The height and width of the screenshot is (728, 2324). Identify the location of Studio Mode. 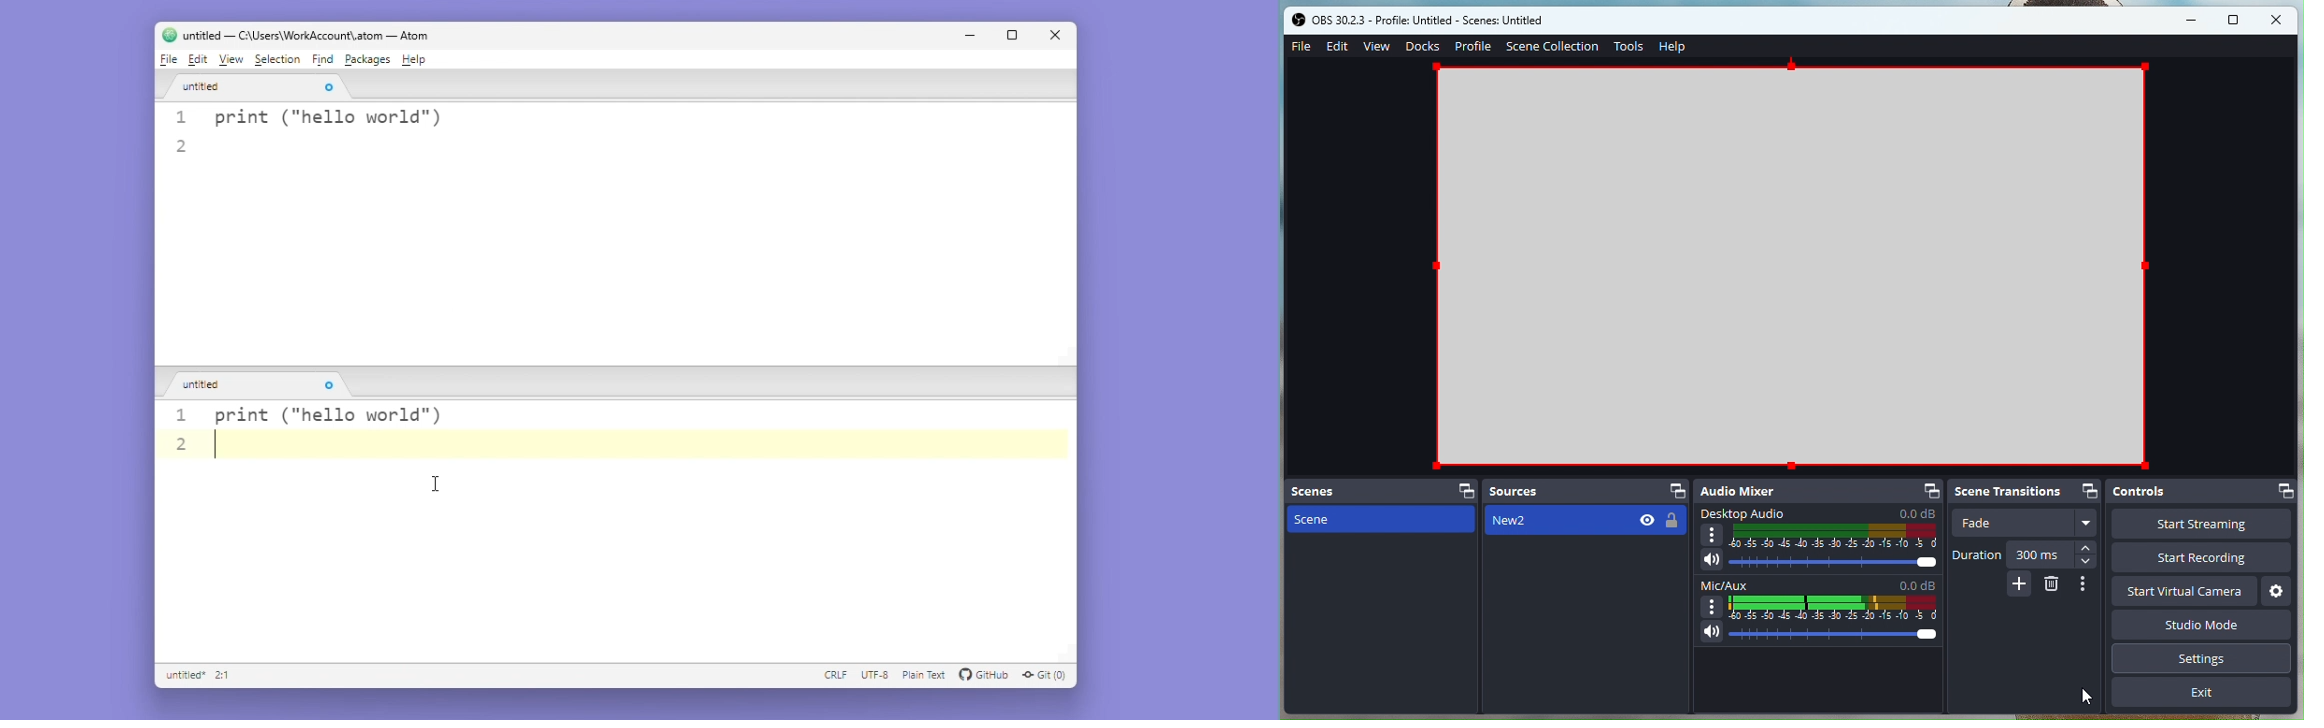
(2207, 625).